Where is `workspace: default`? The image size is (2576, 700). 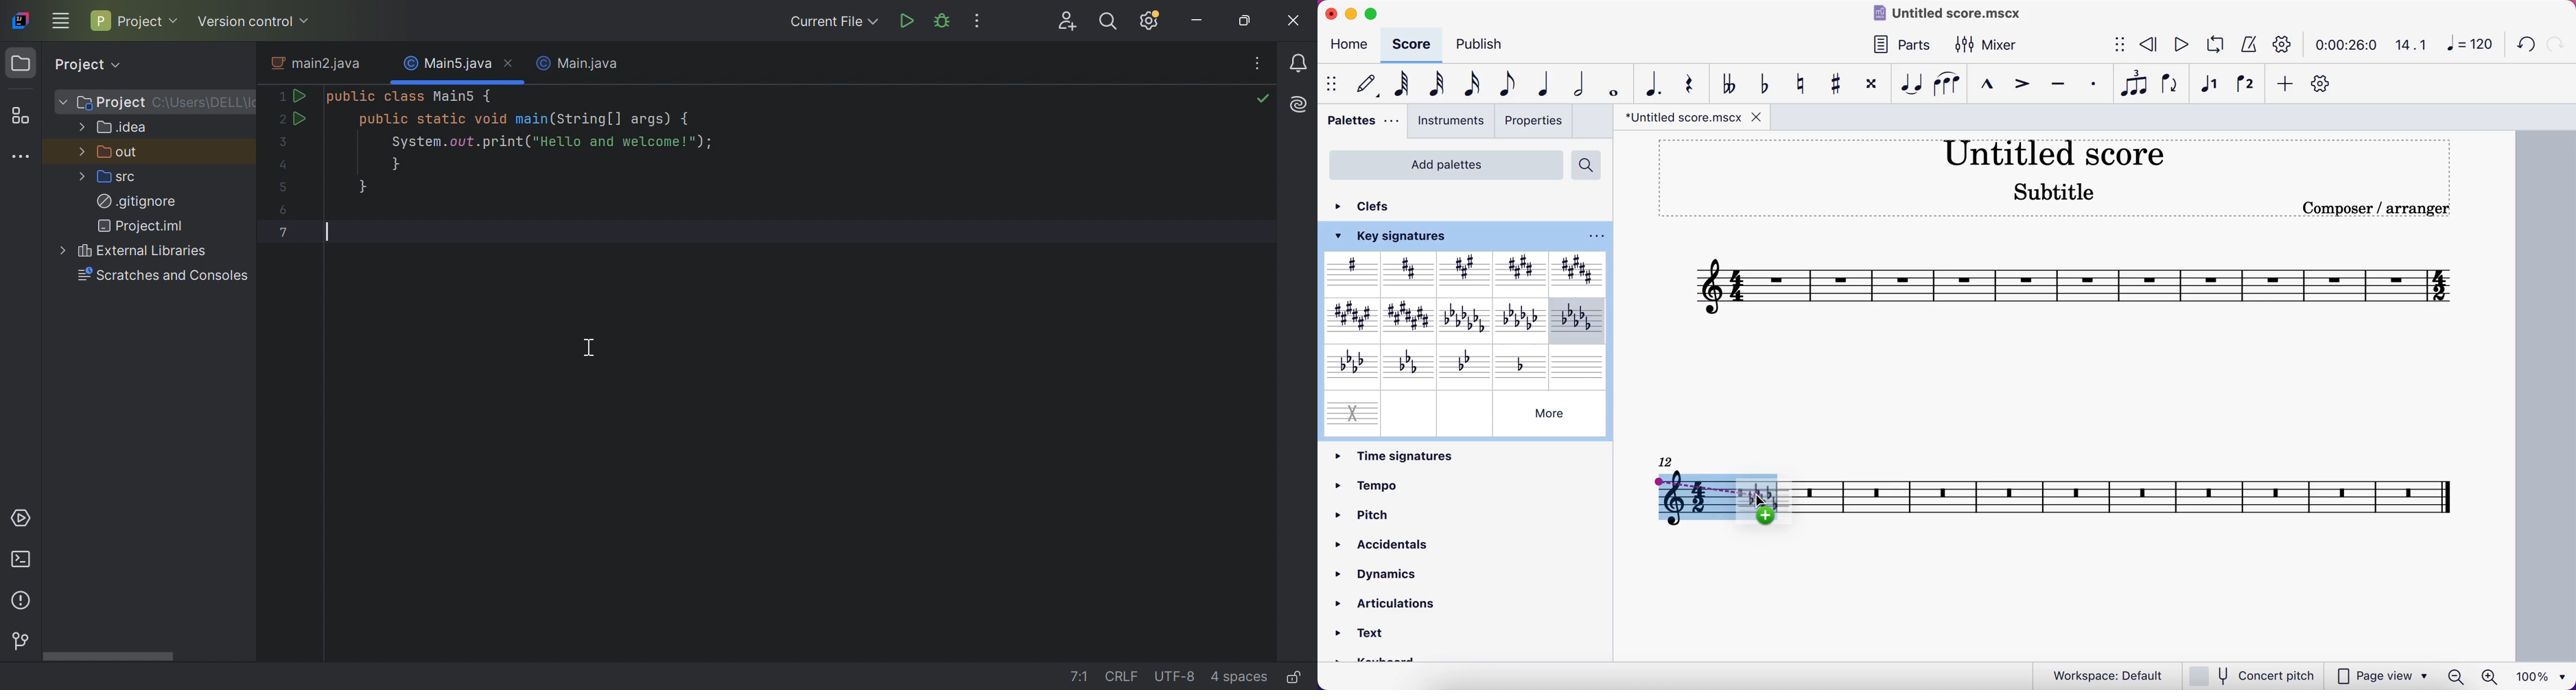 workspace: default is located at coordinates (2098, 674).